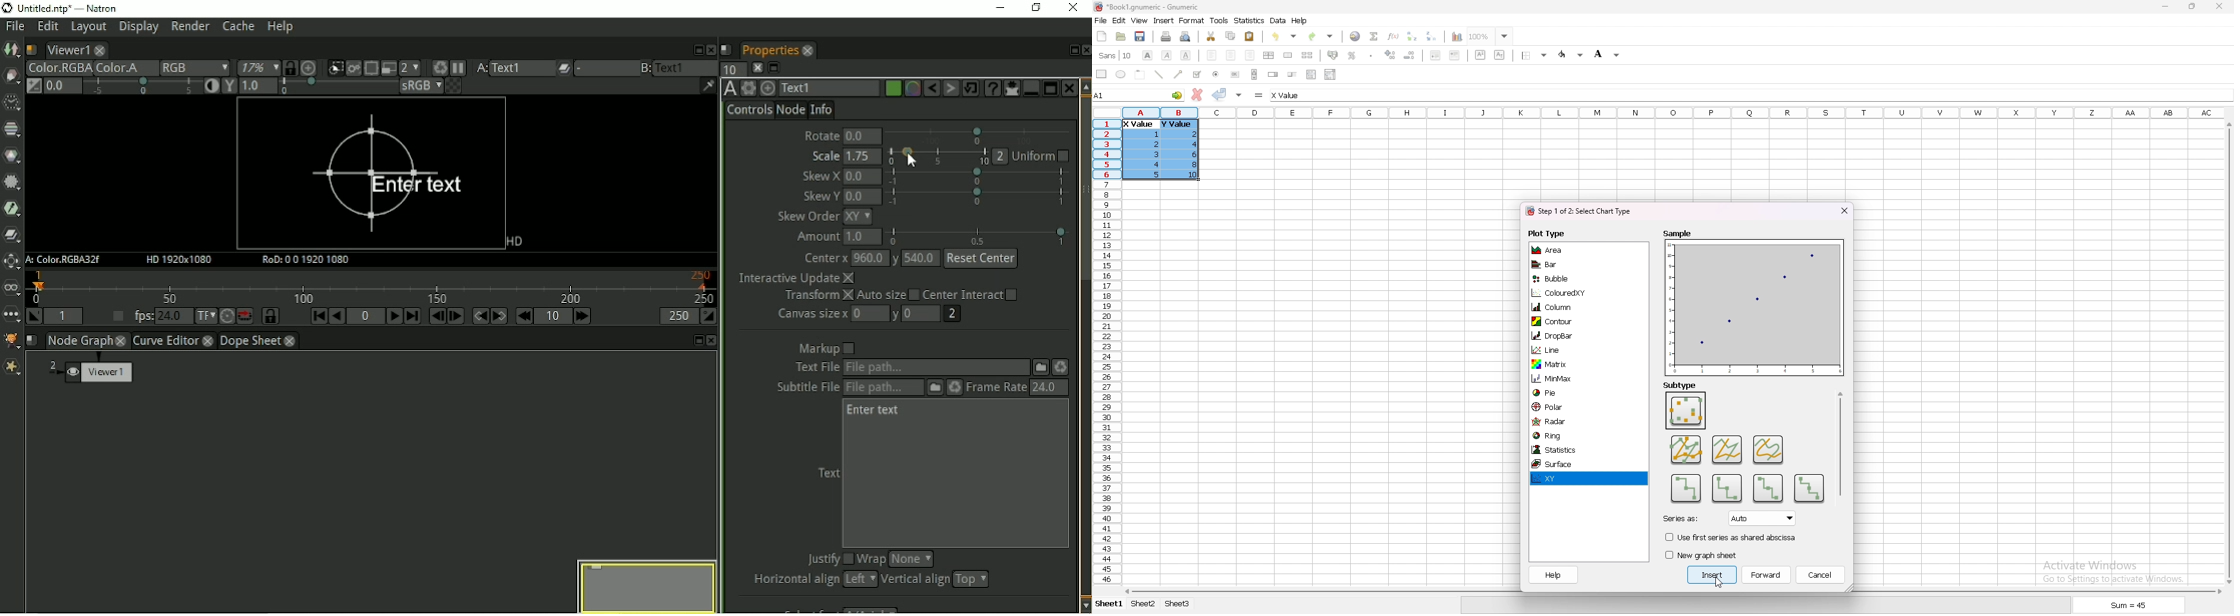 This screenshot has width=2240, height=616. What do you see at coordinates (1196, 74) in the screenshot?
I see `tickbox` at bounding box center [1196, 74].